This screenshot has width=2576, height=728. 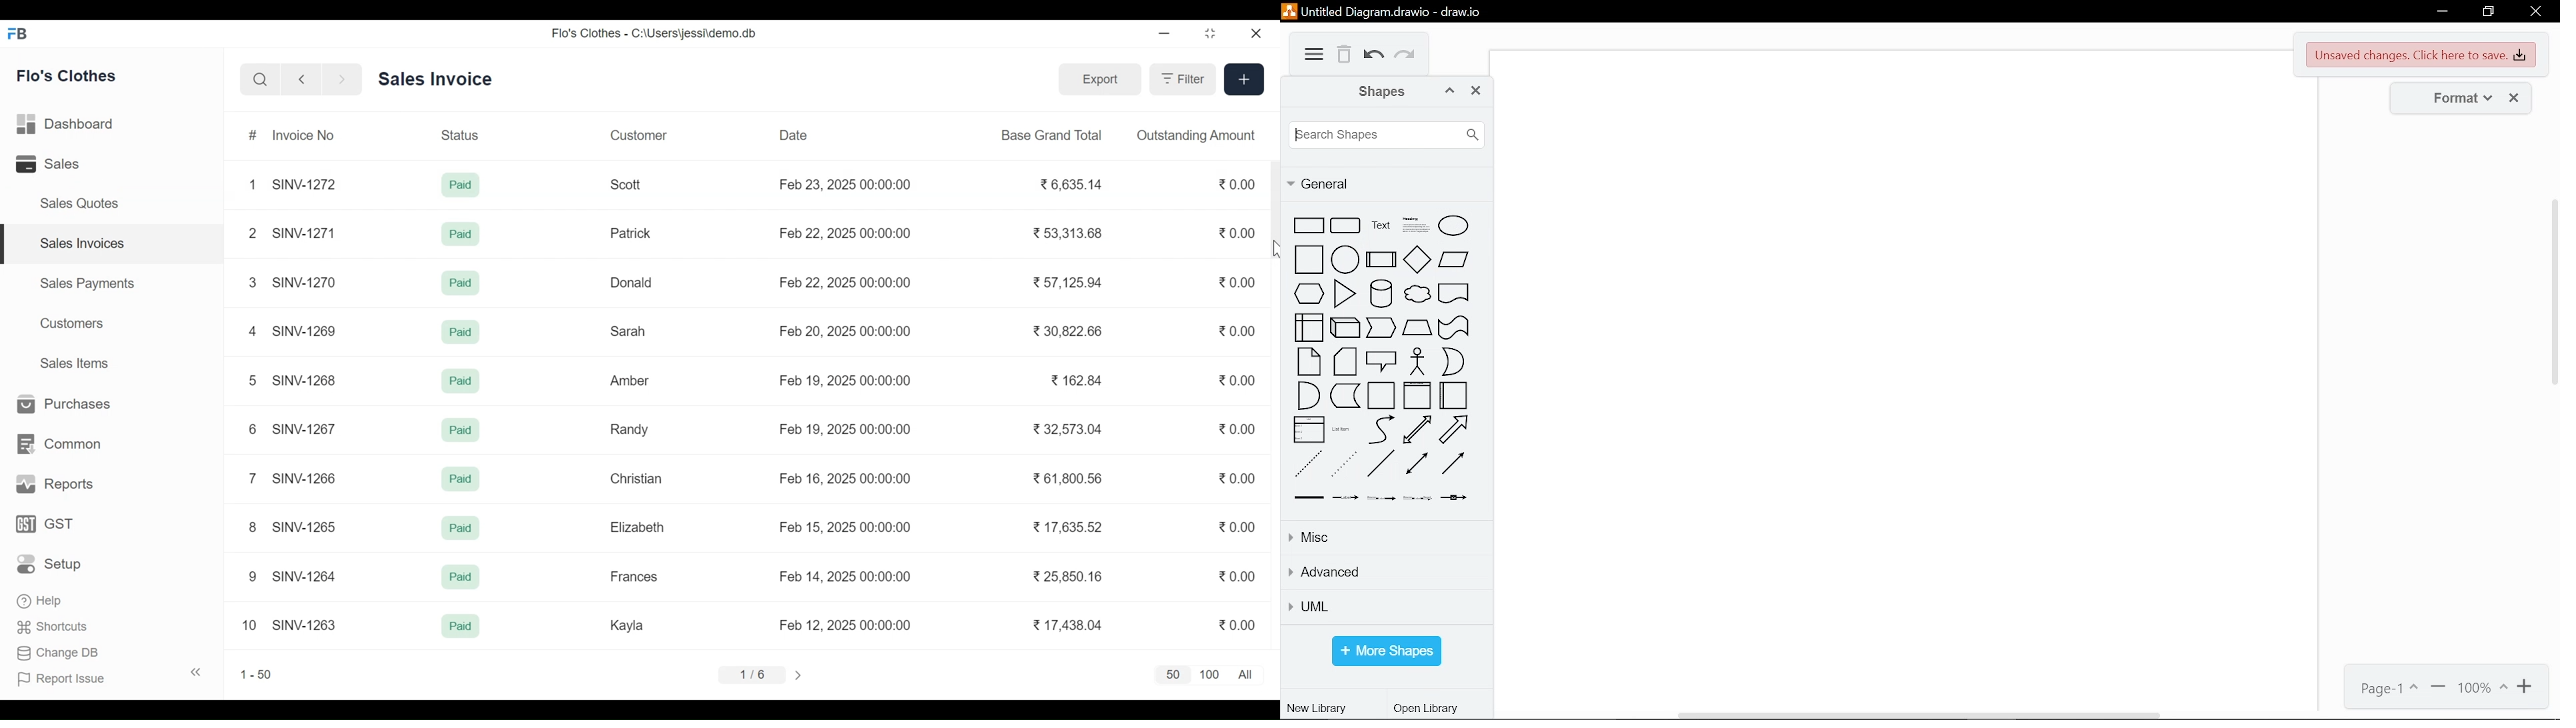 What do you see at coordinates (1307, 260) in the screenshot?
I see `square` at bounding box center [1307, 260].